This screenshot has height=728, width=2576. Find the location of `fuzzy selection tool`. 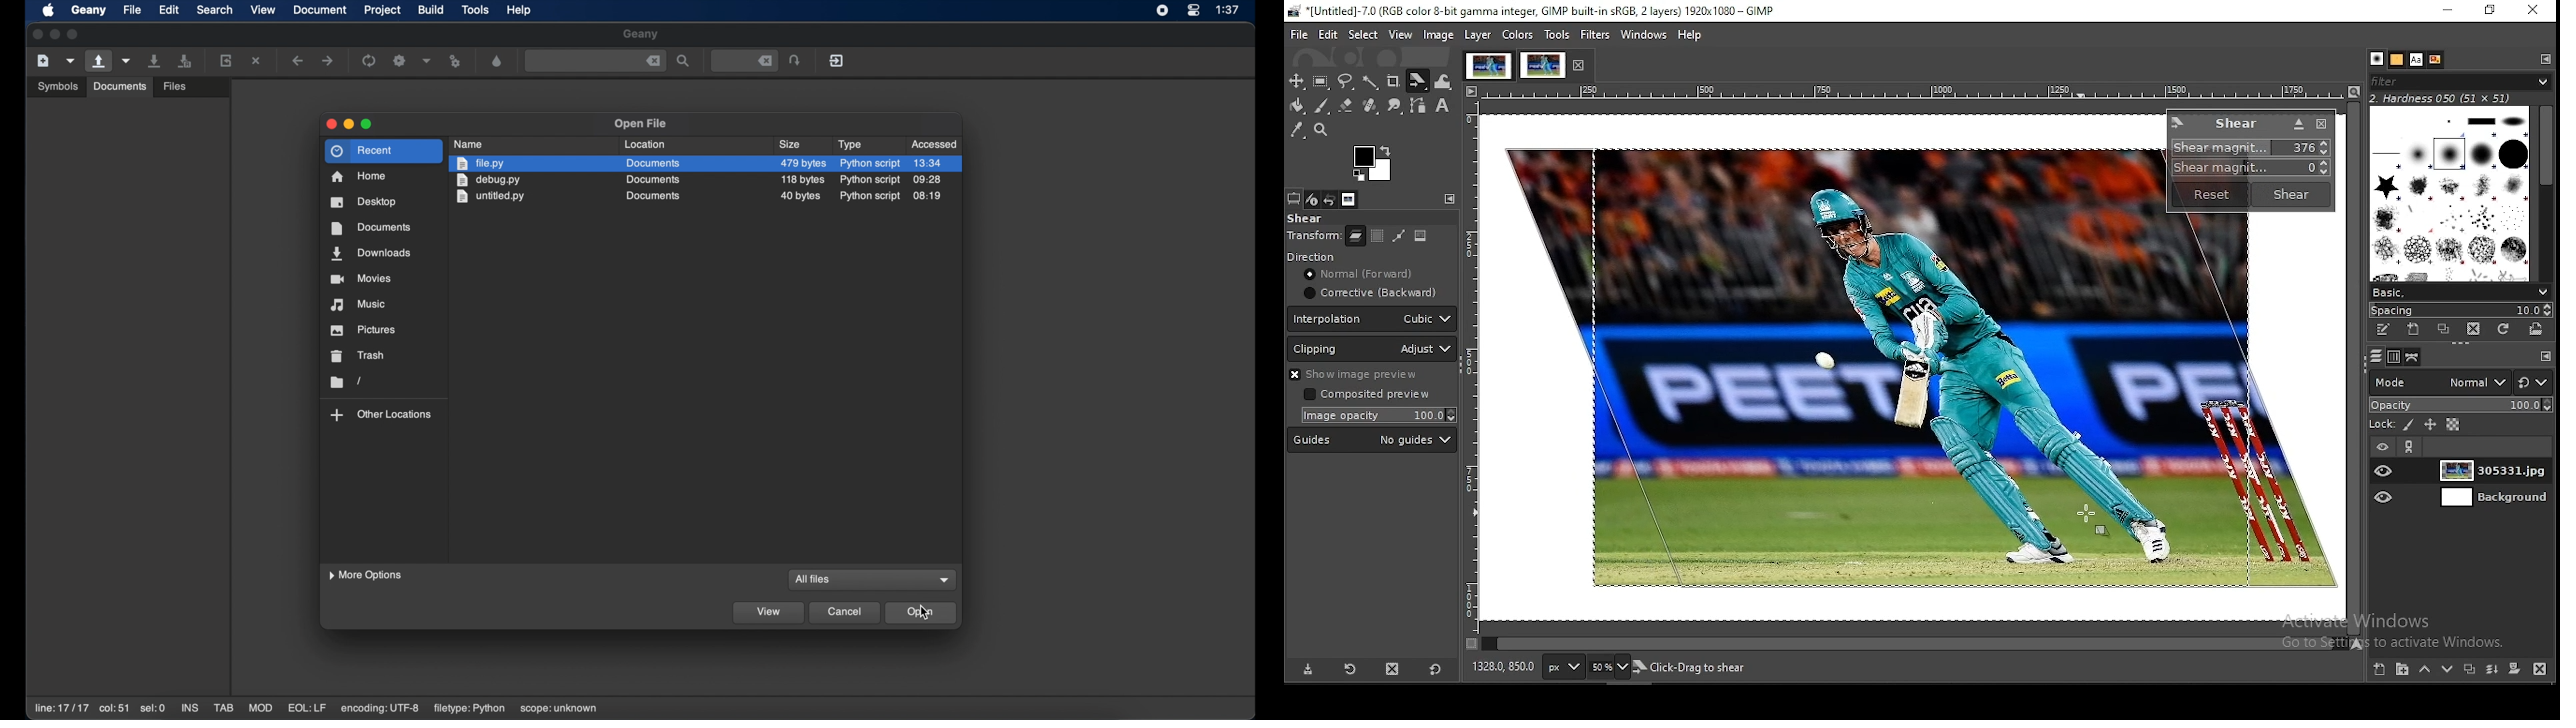

fuzzy selection tool is located at coordinates (1373, 83).